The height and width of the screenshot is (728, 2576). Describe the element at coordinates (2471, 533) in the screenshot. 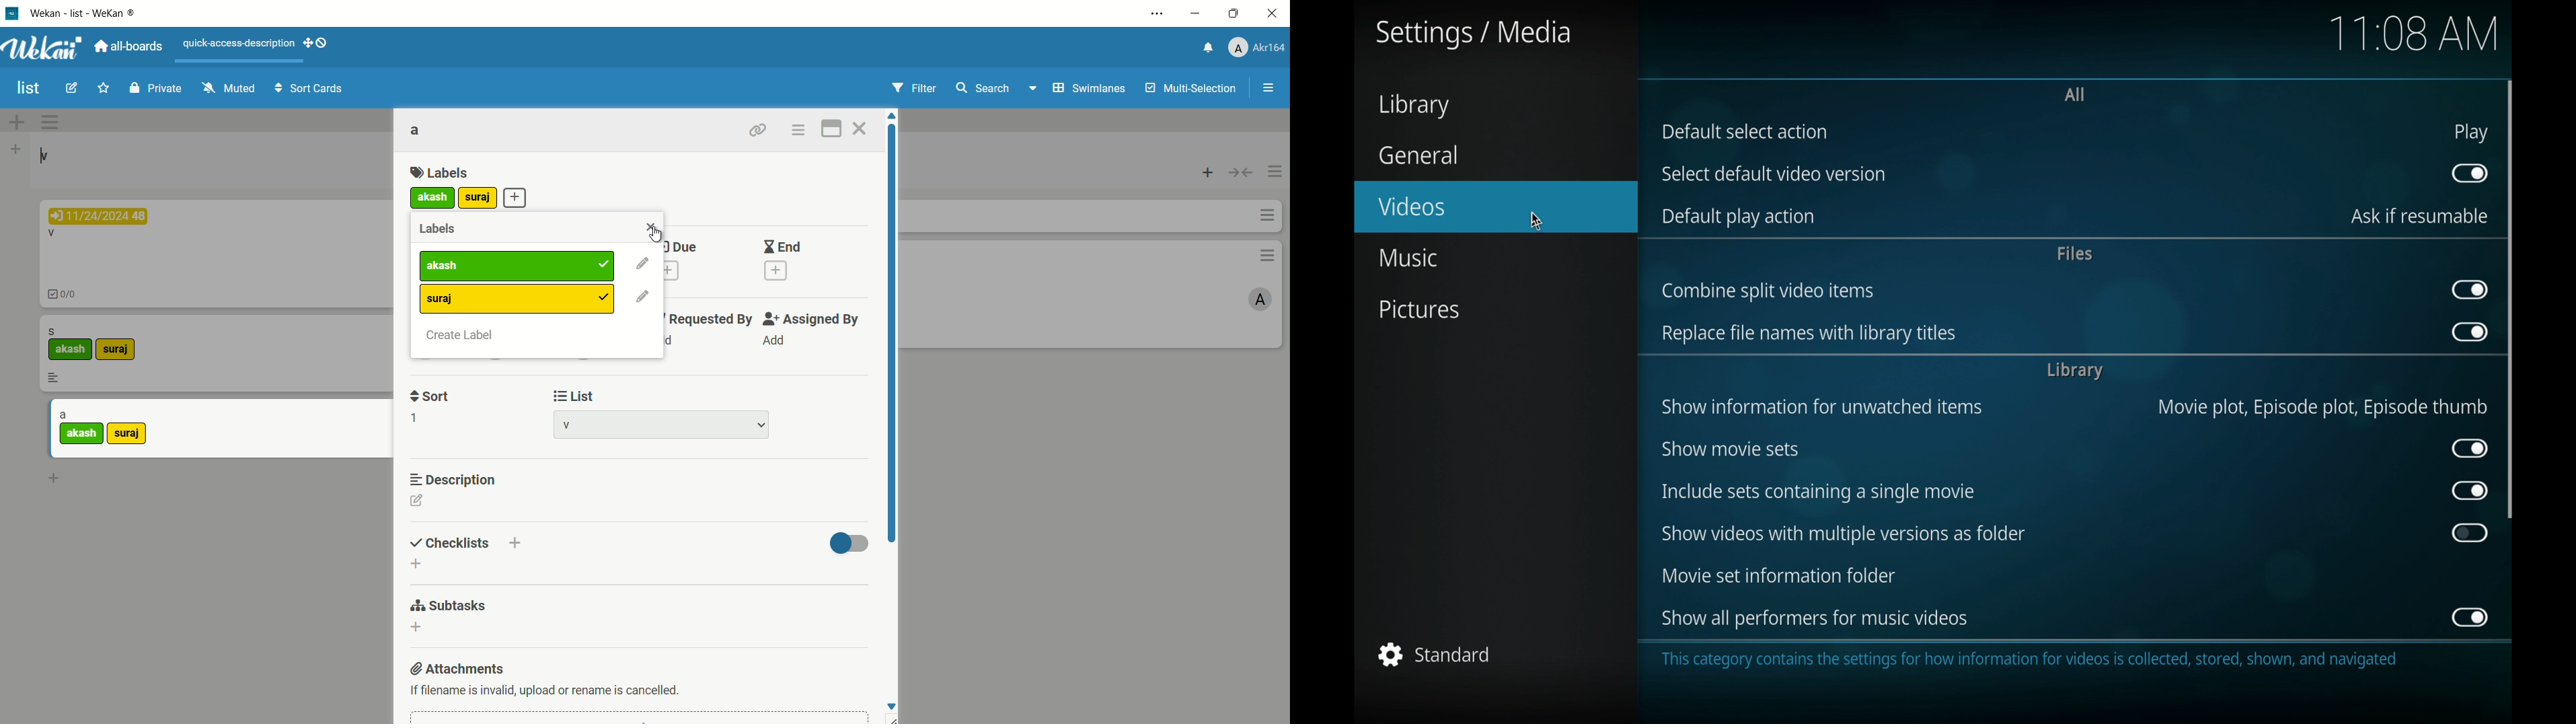

I see `toggle button` at that location.